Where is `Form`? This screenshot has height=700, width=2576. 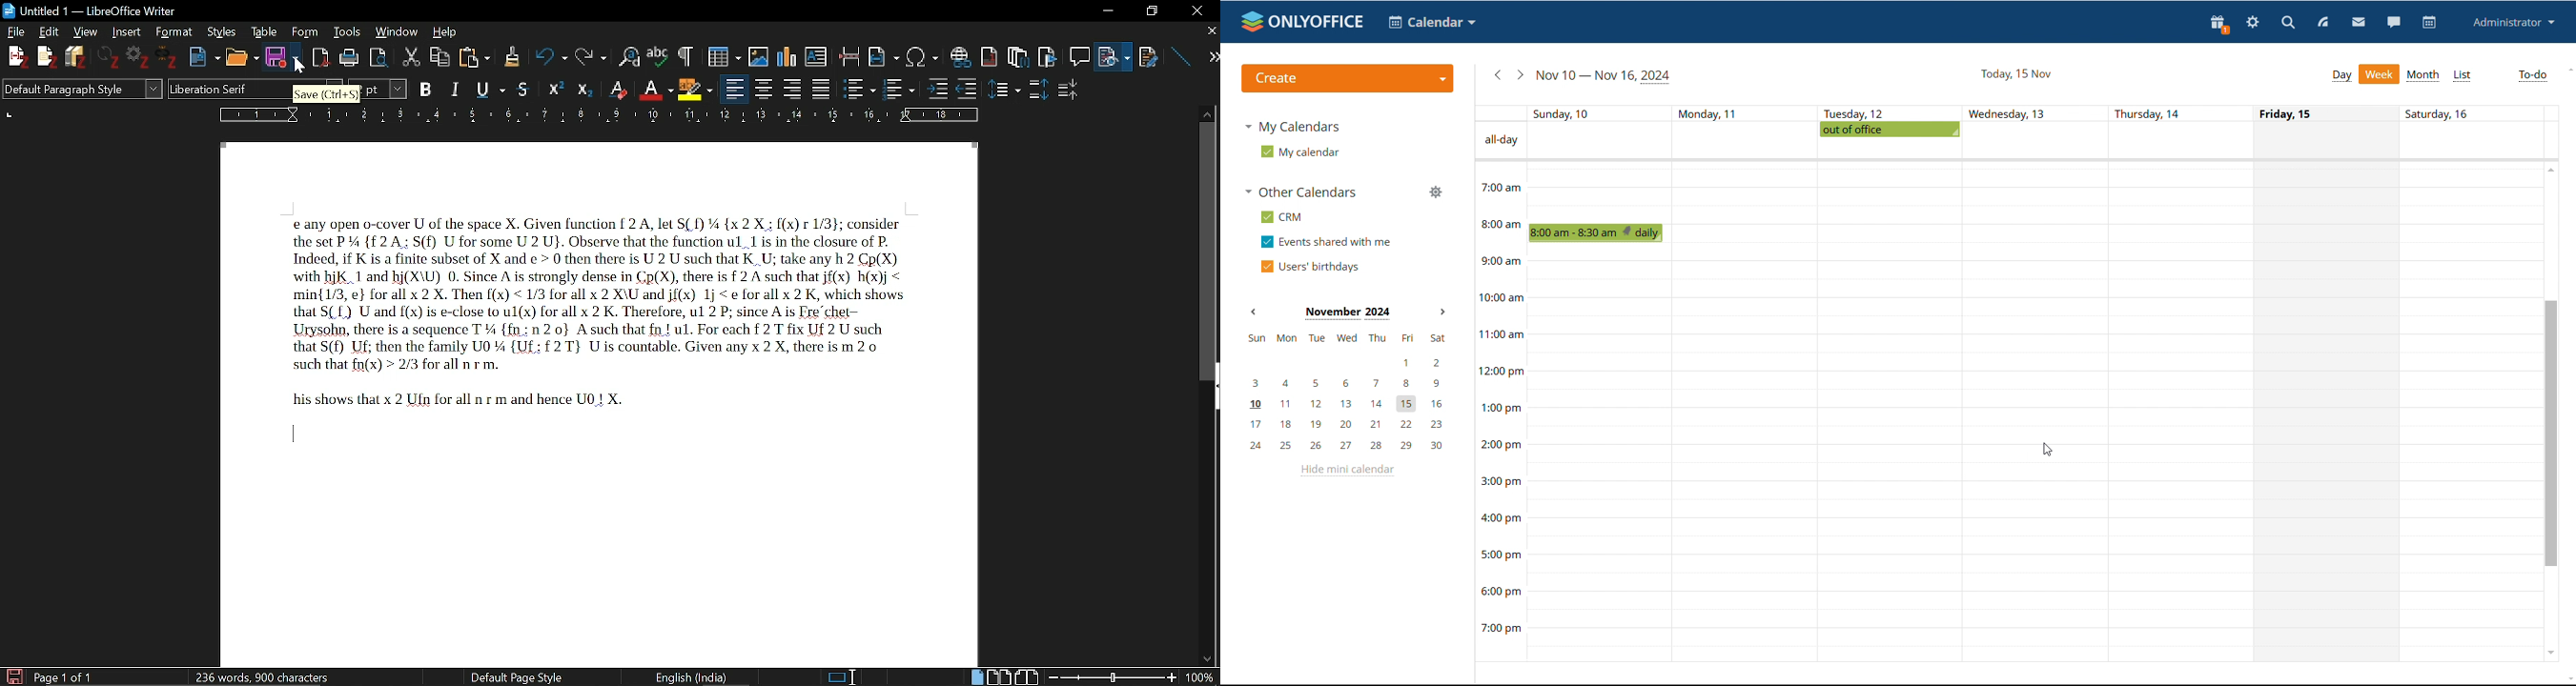
Form is located at coordinates (304, 31).